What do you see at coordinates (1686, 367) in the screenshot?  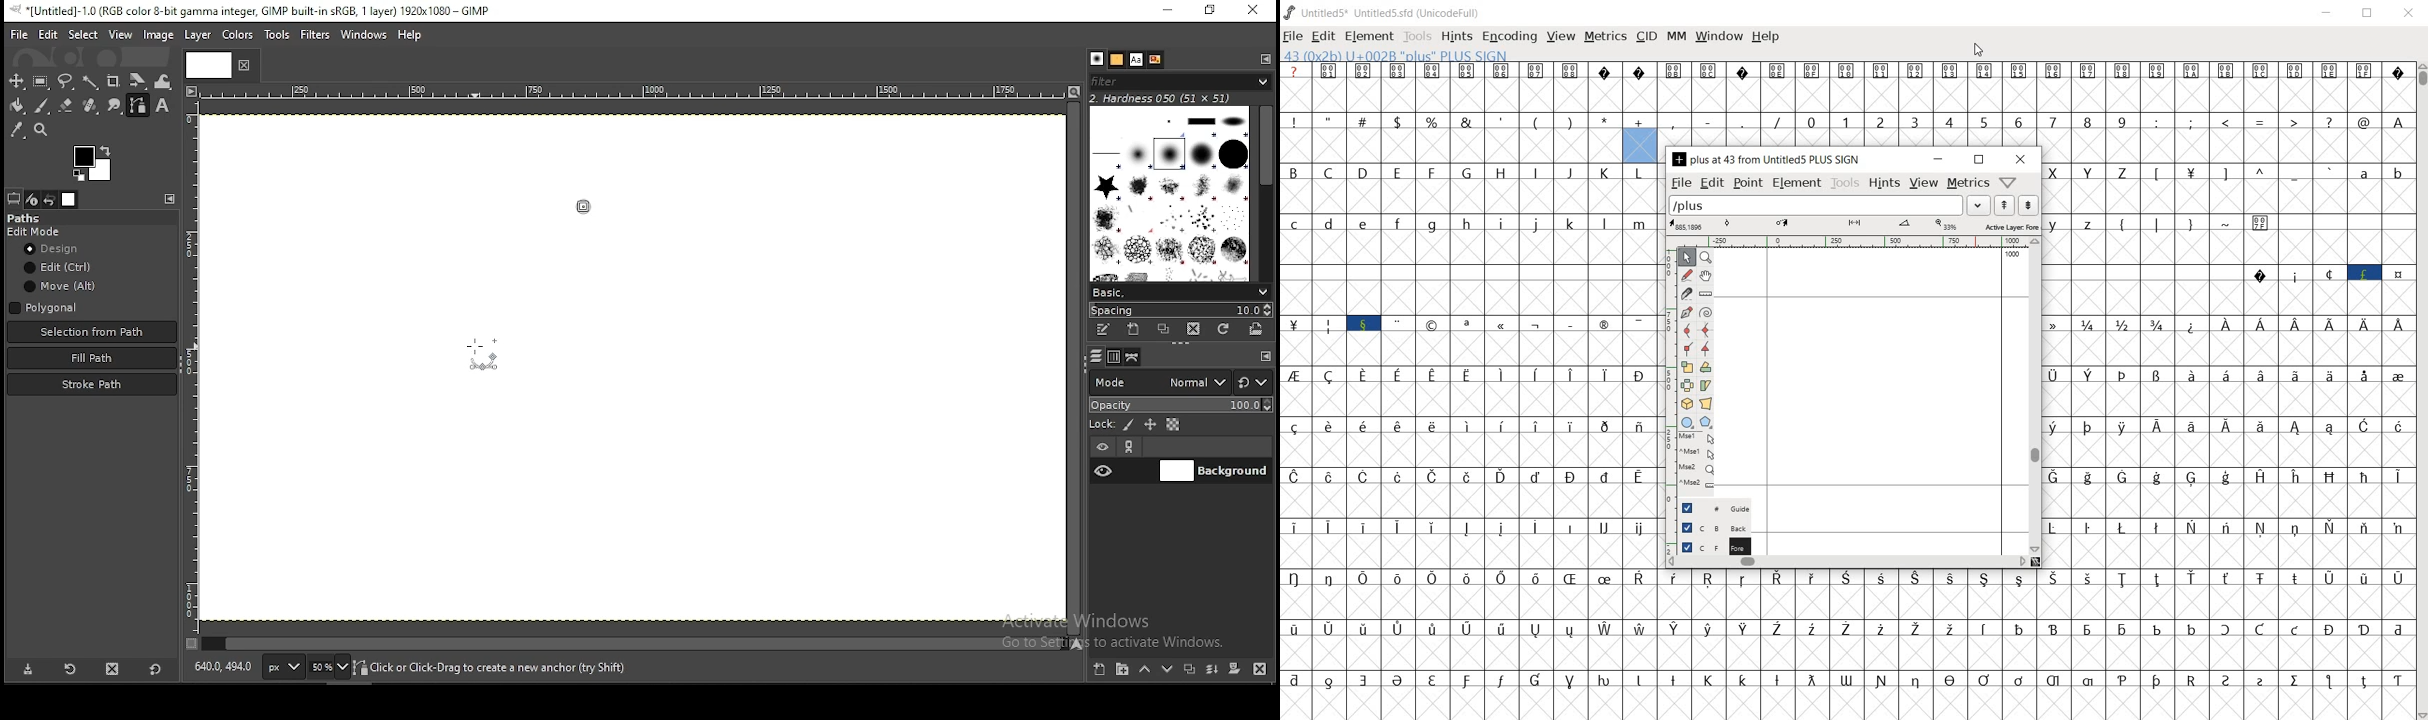 I see `scale the selection` at bounding box center [1686, 367].